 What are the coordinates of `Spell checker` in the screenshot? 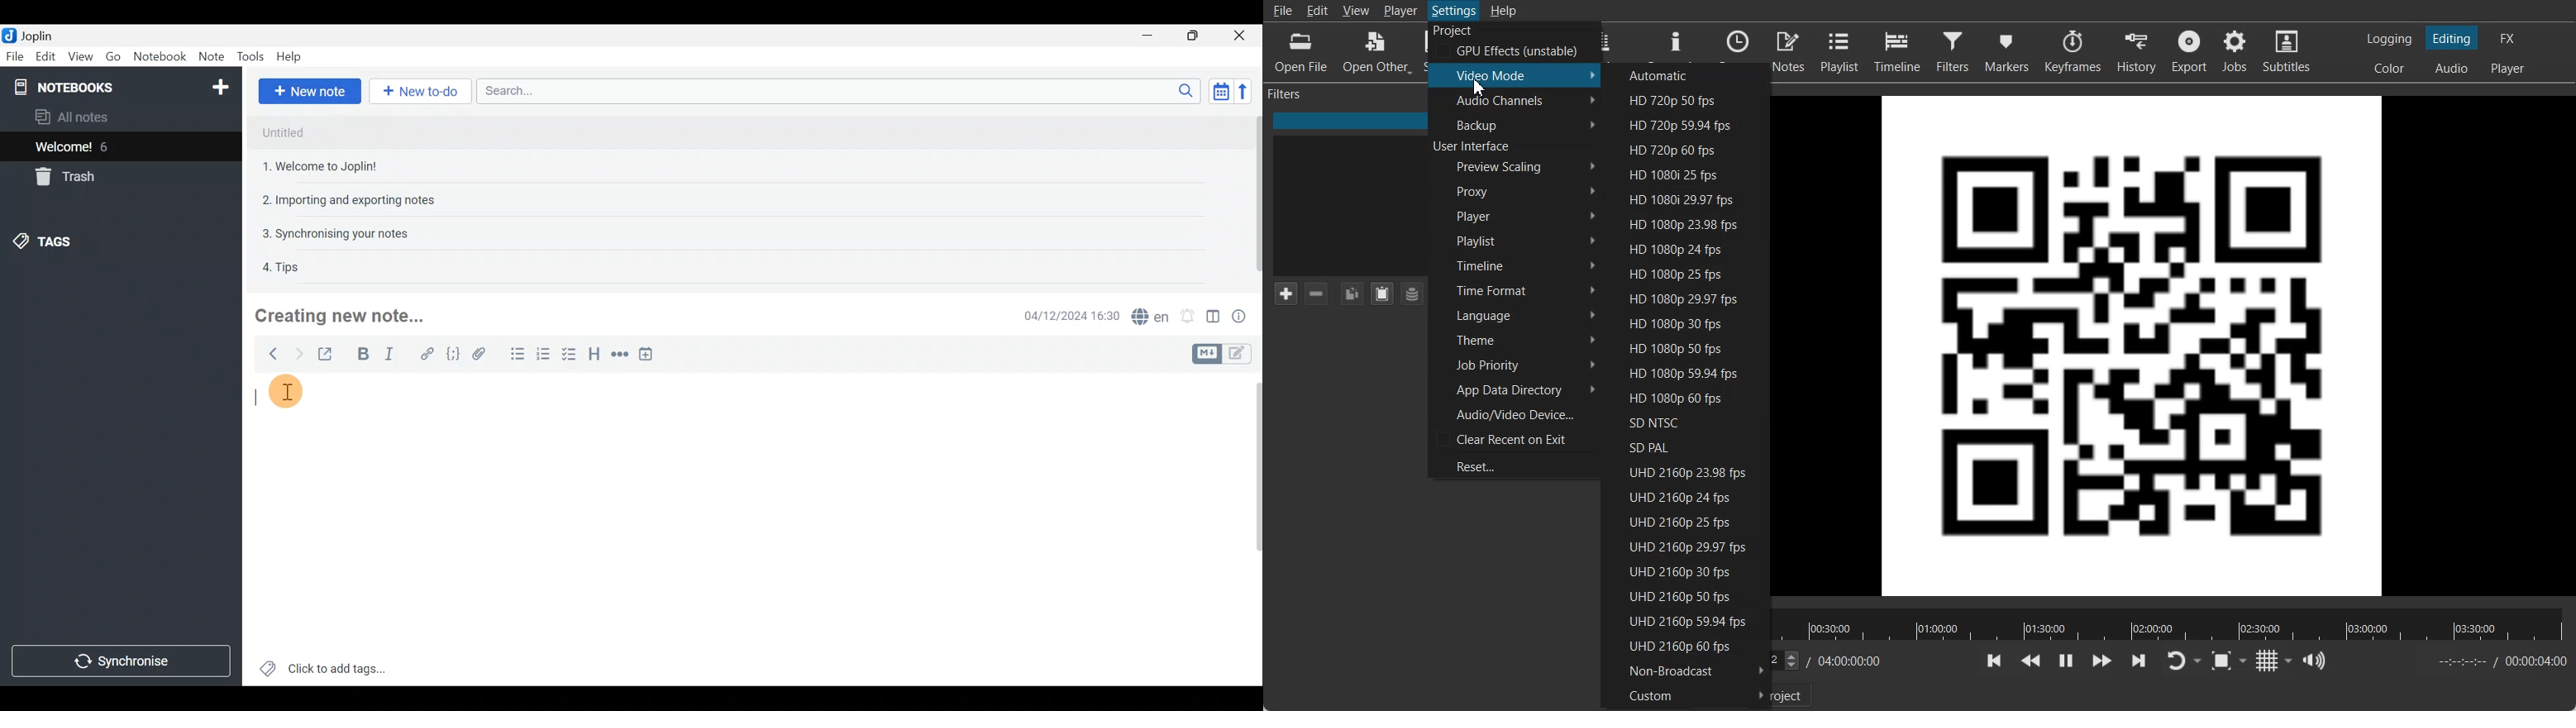 It's located at (1152, 315).